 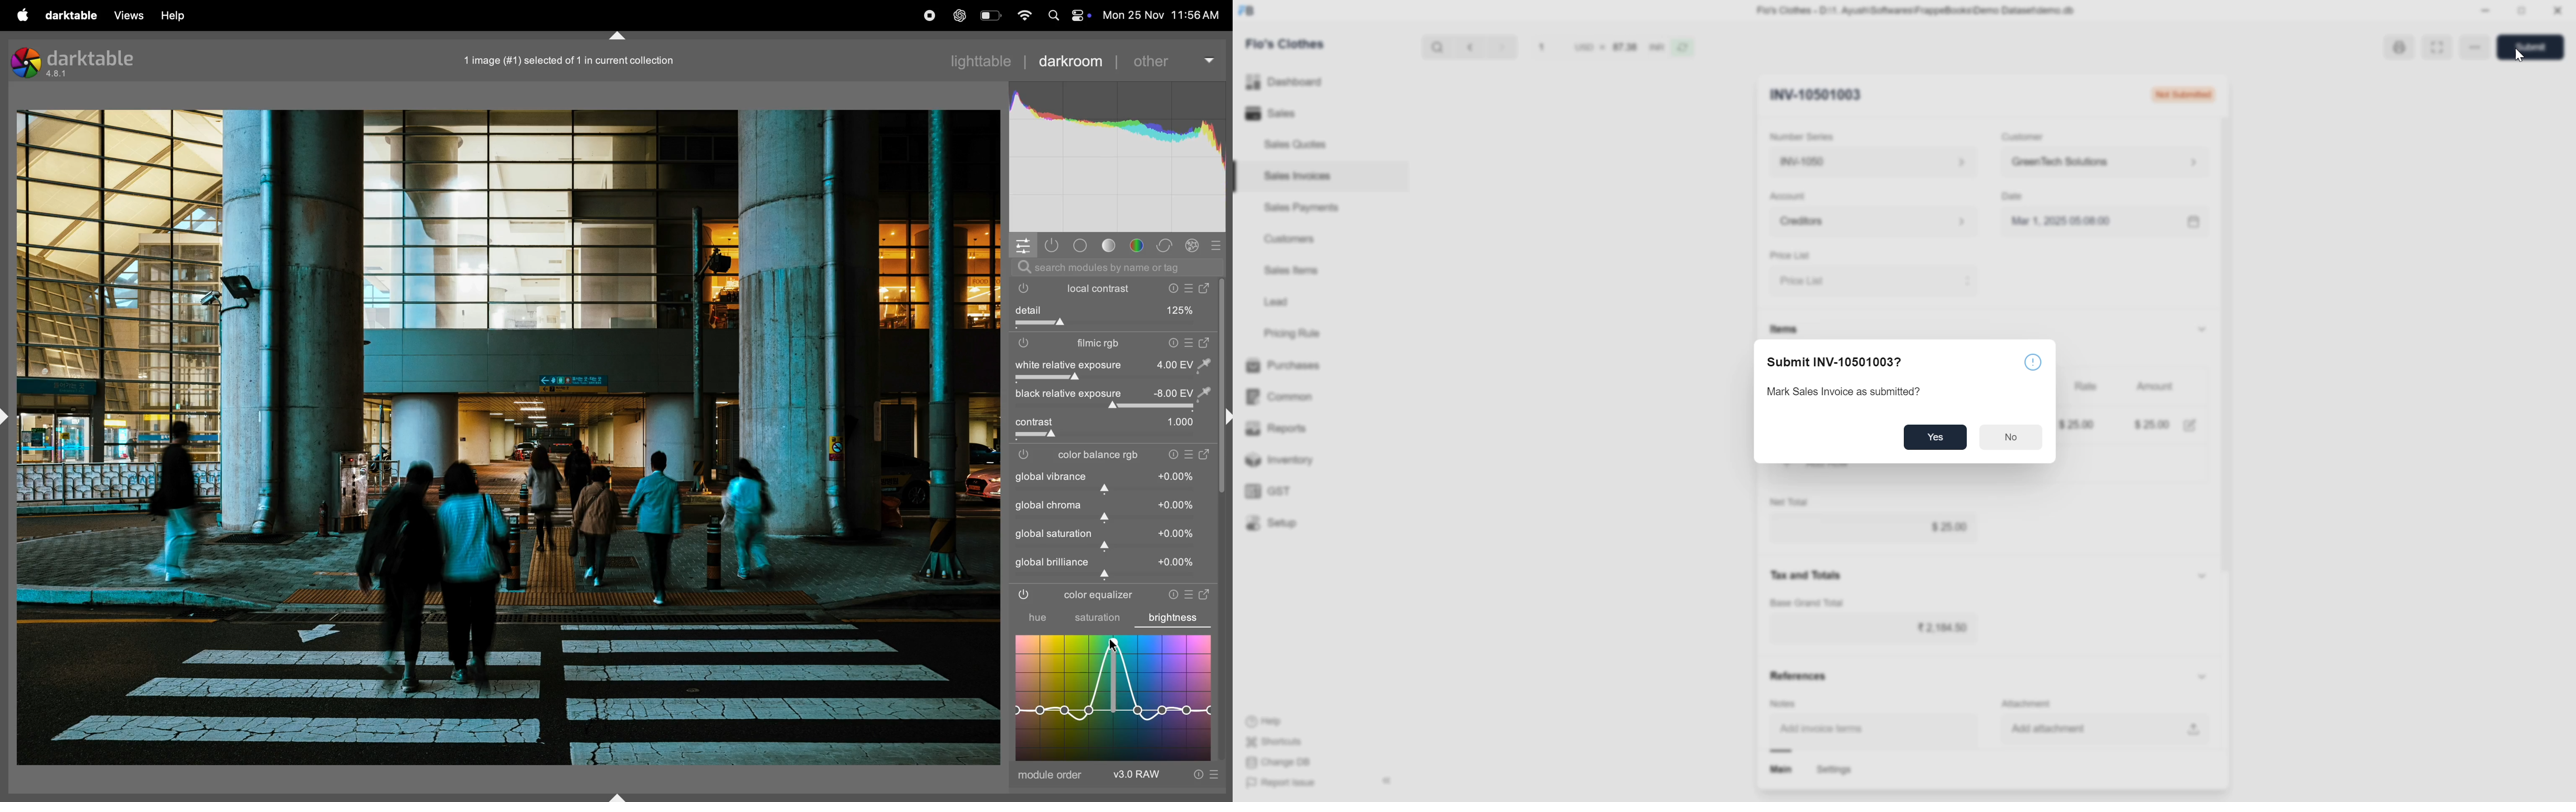 What do you see at coordinates (509, 437) in the screenshot?
I see `image ` at bounding box center [509, 437].